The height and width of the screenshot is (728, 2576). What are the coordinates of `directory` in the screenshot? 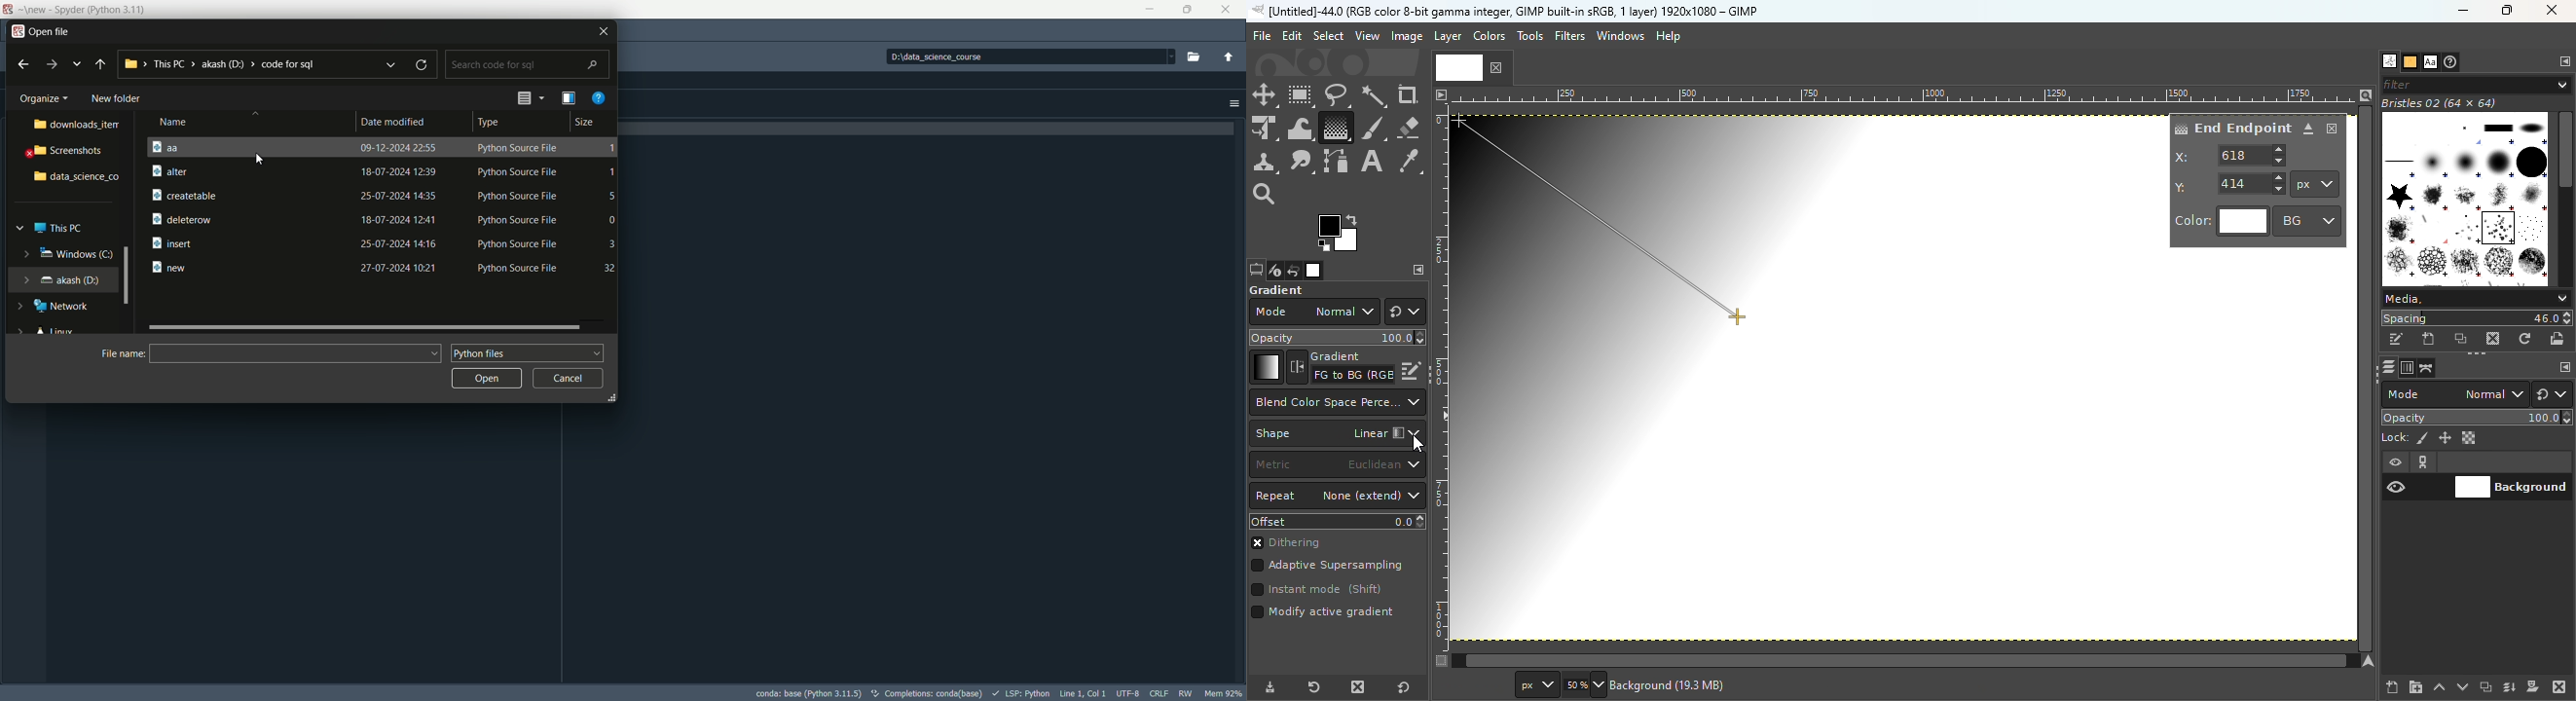 It's located at (224, 63).